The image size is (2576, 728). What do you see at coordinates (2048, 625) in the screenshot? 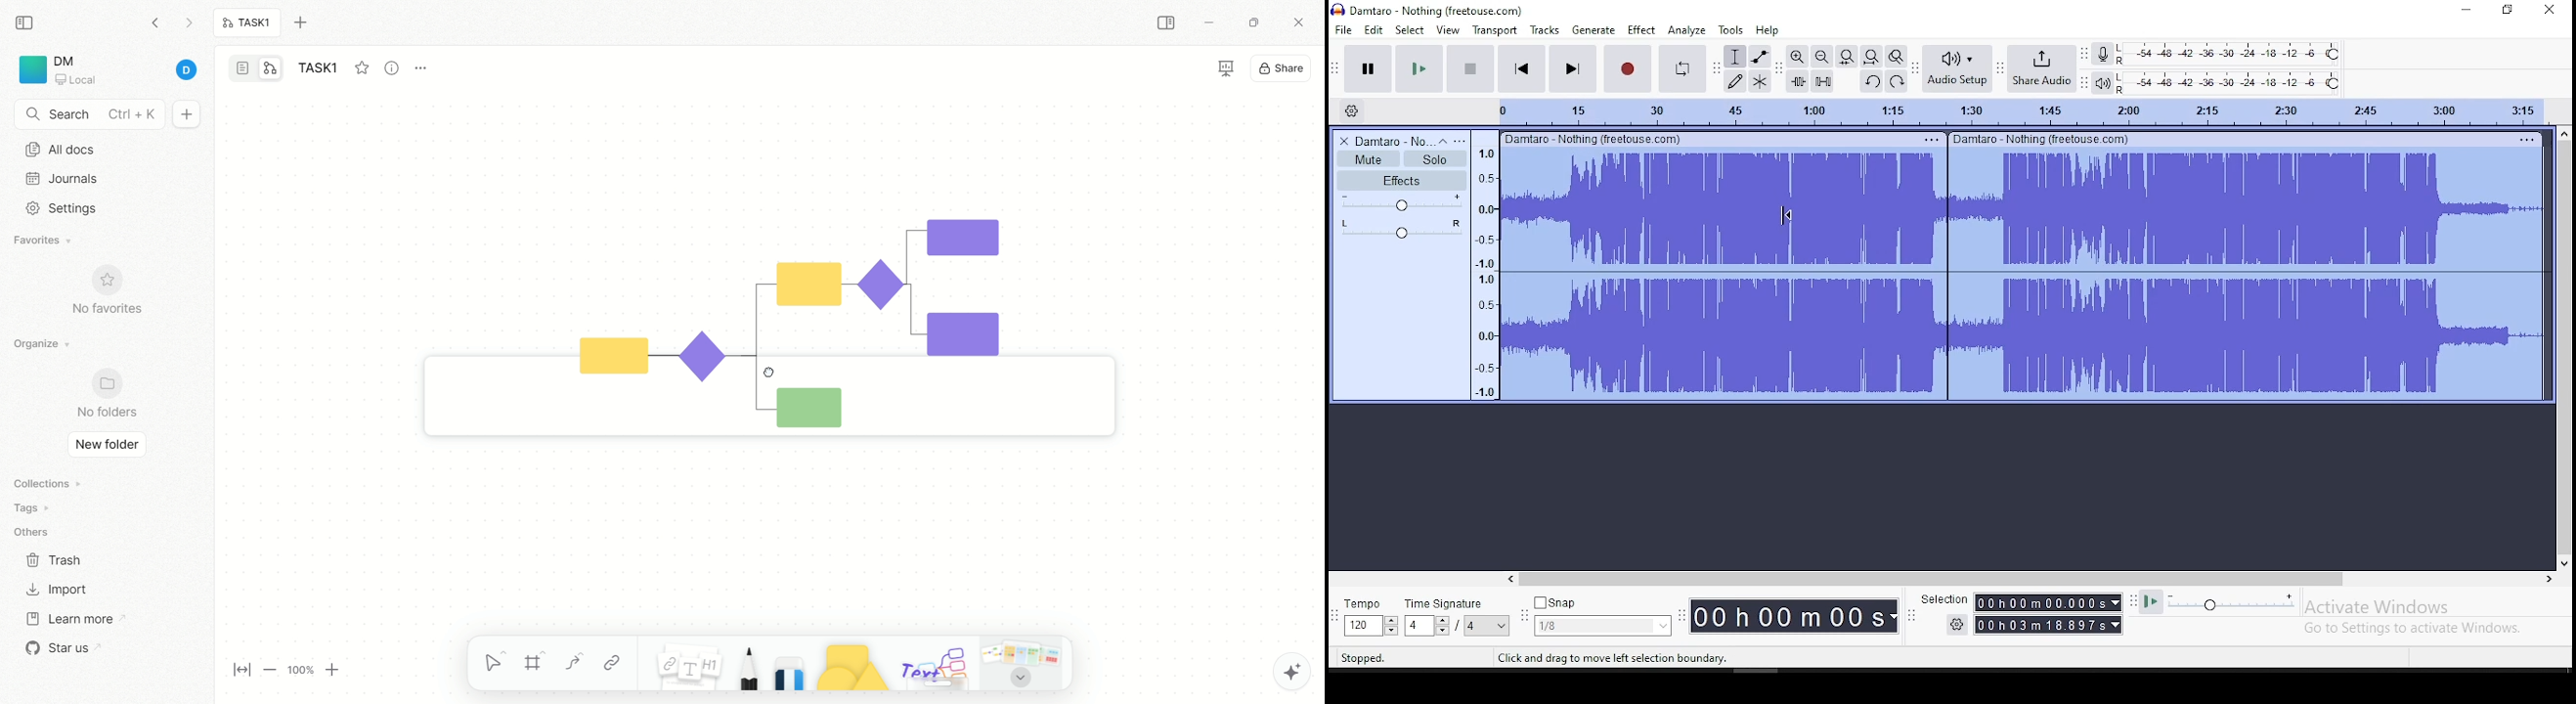
I see `time menu` at bounding box center [2048, 625].